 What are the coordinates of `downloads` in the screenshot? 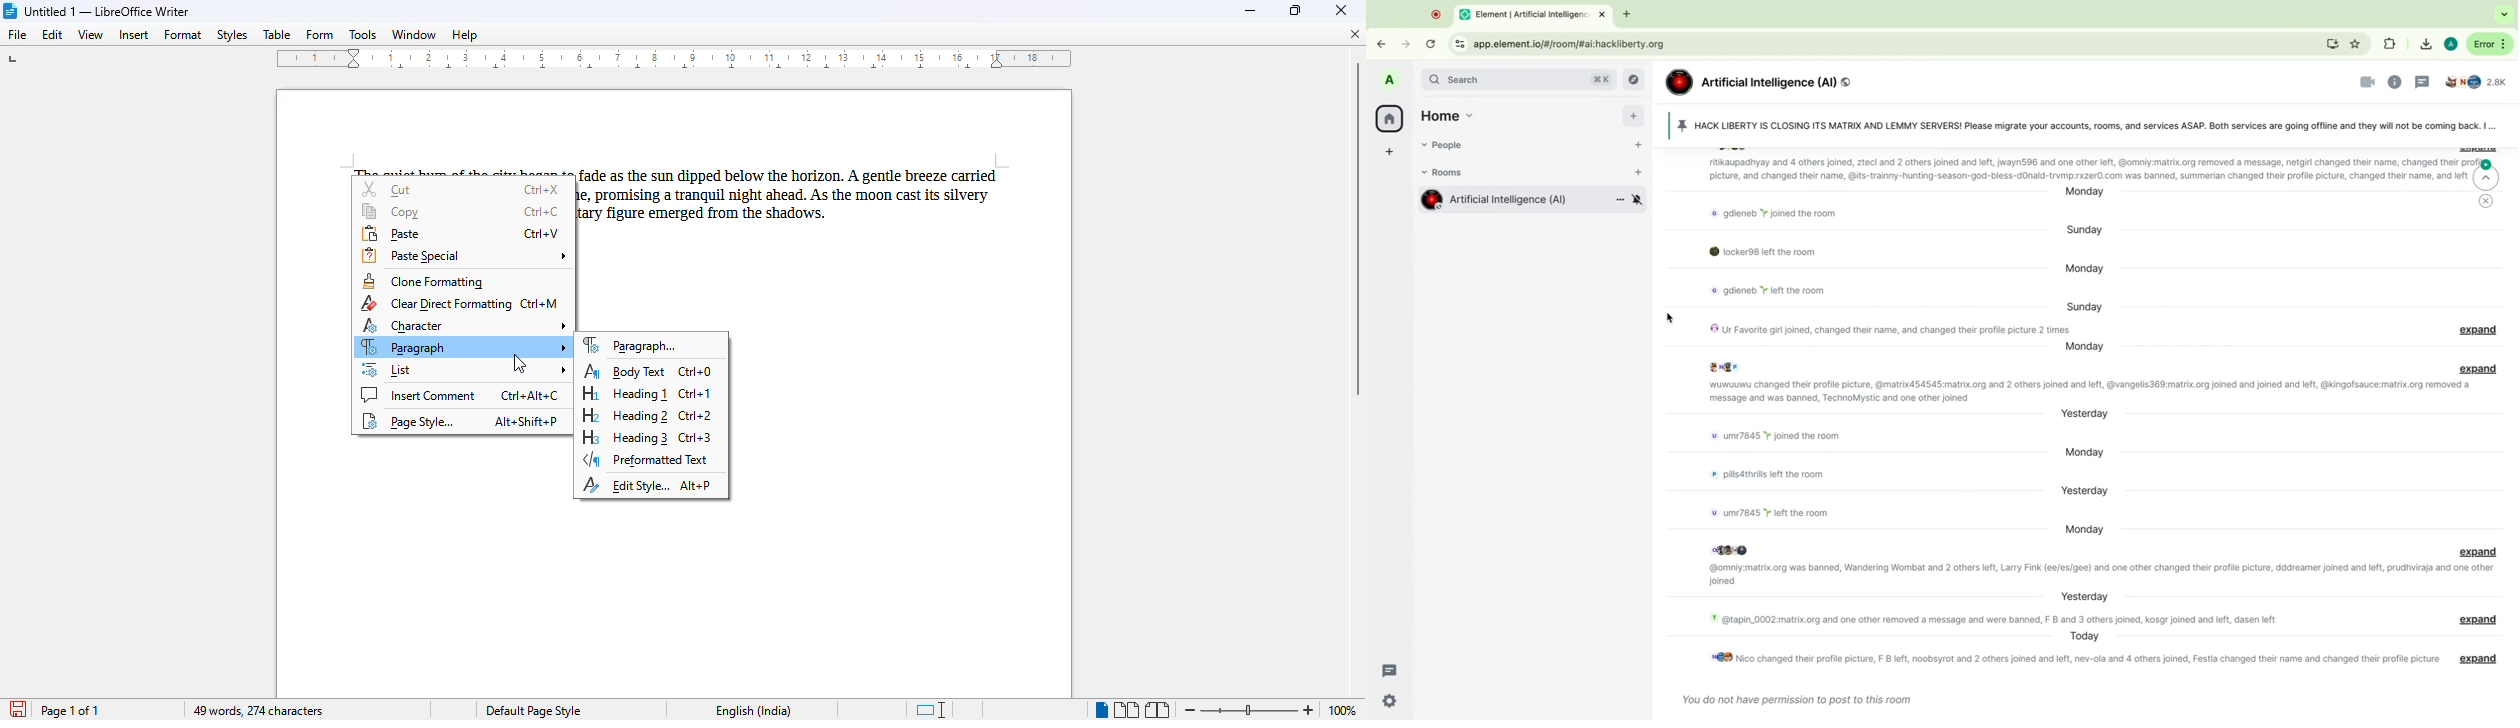 It's located at (2422, 43).